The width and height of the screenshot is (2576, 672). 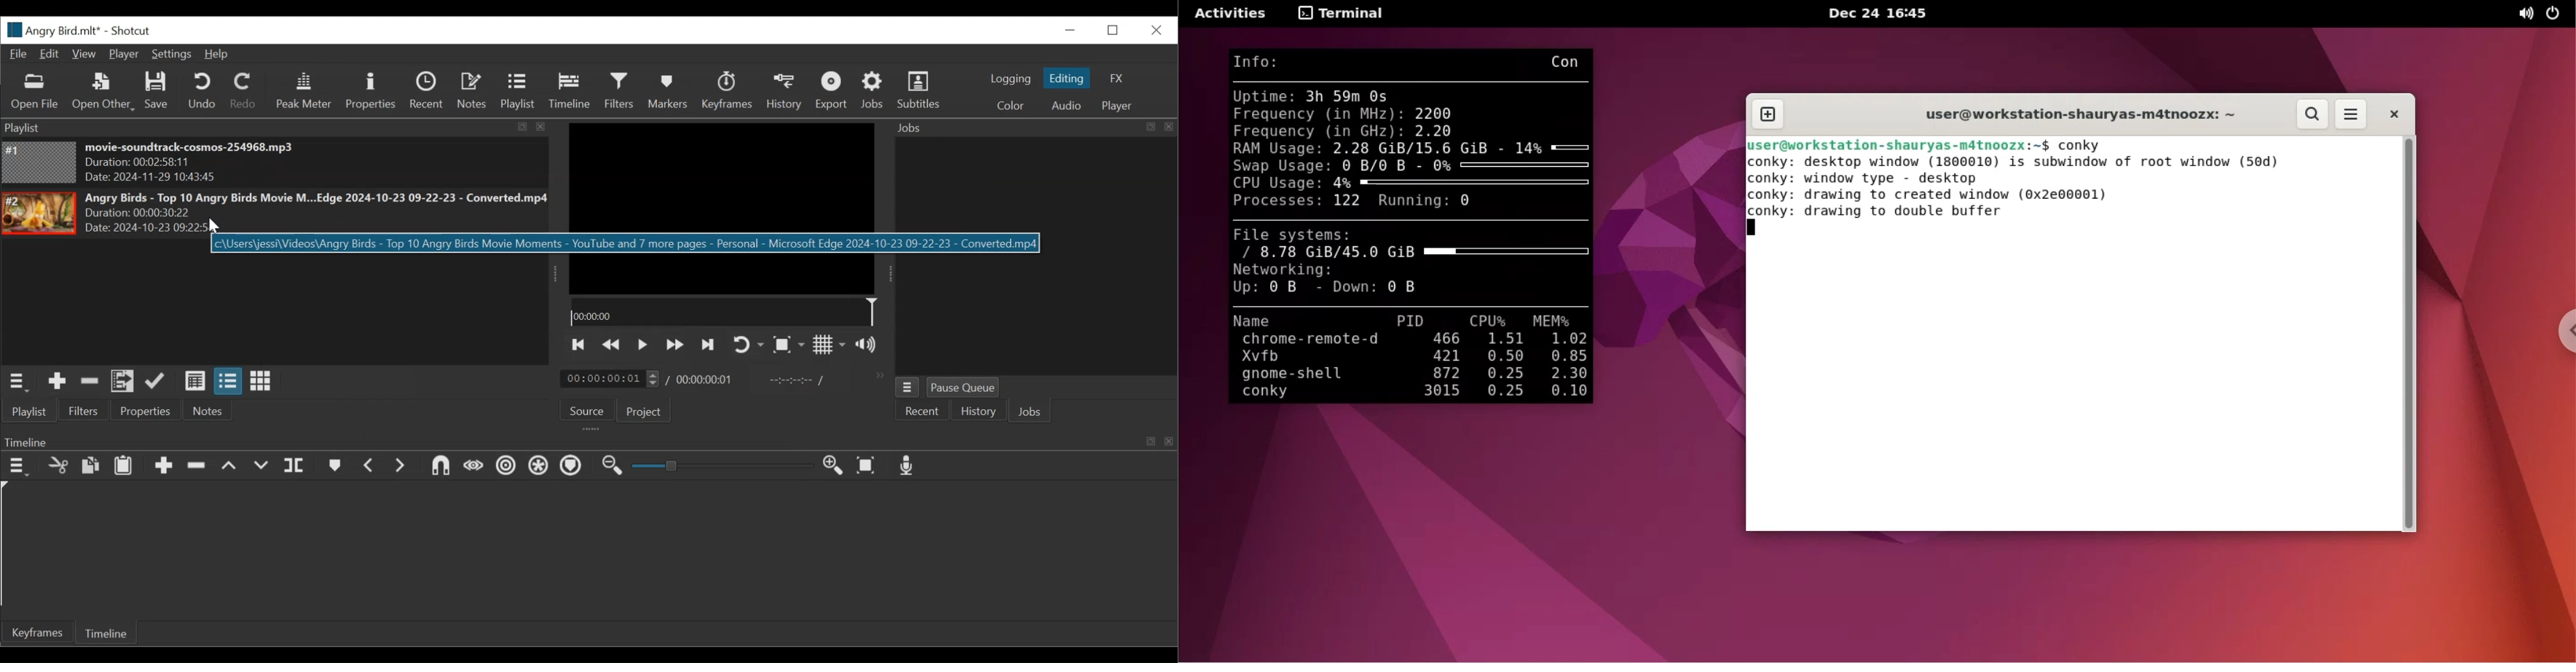 I want to click on Keyframes, so click(x=726, y=90).